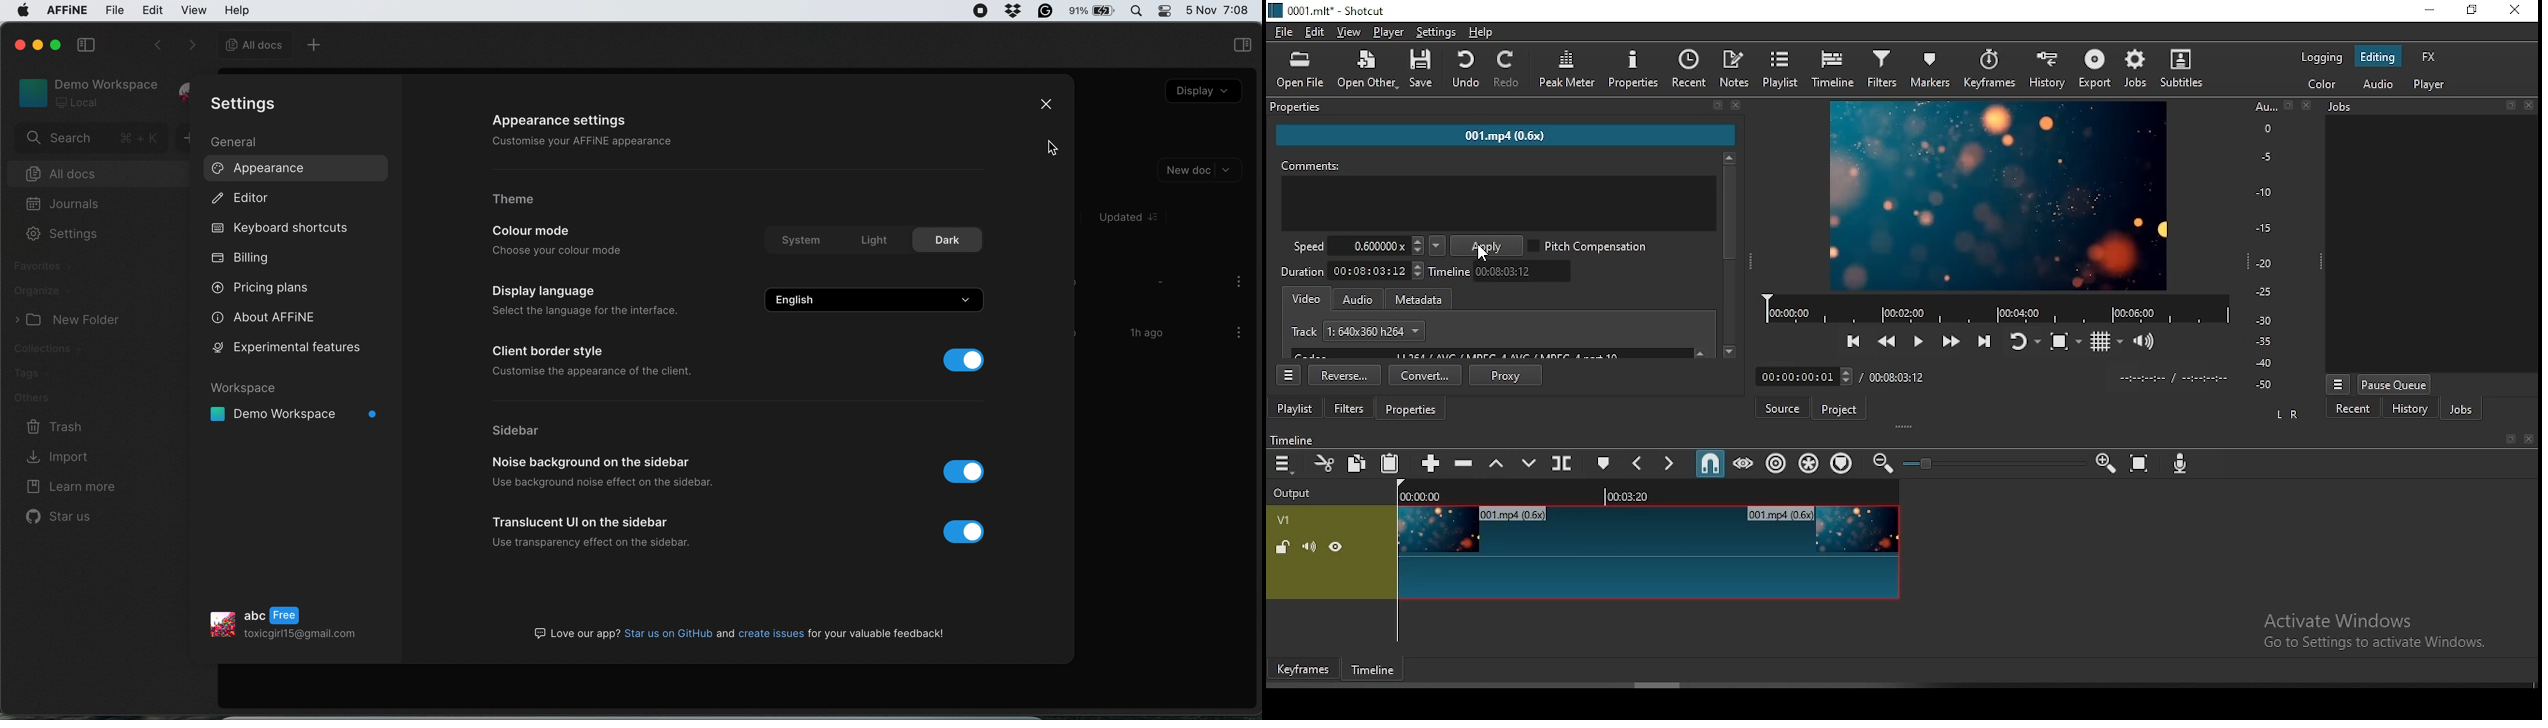 The image size is (2548, 728). Describe the element at coordinates (1139, 11) in the screenshot. I see `spotlight search` at that location.